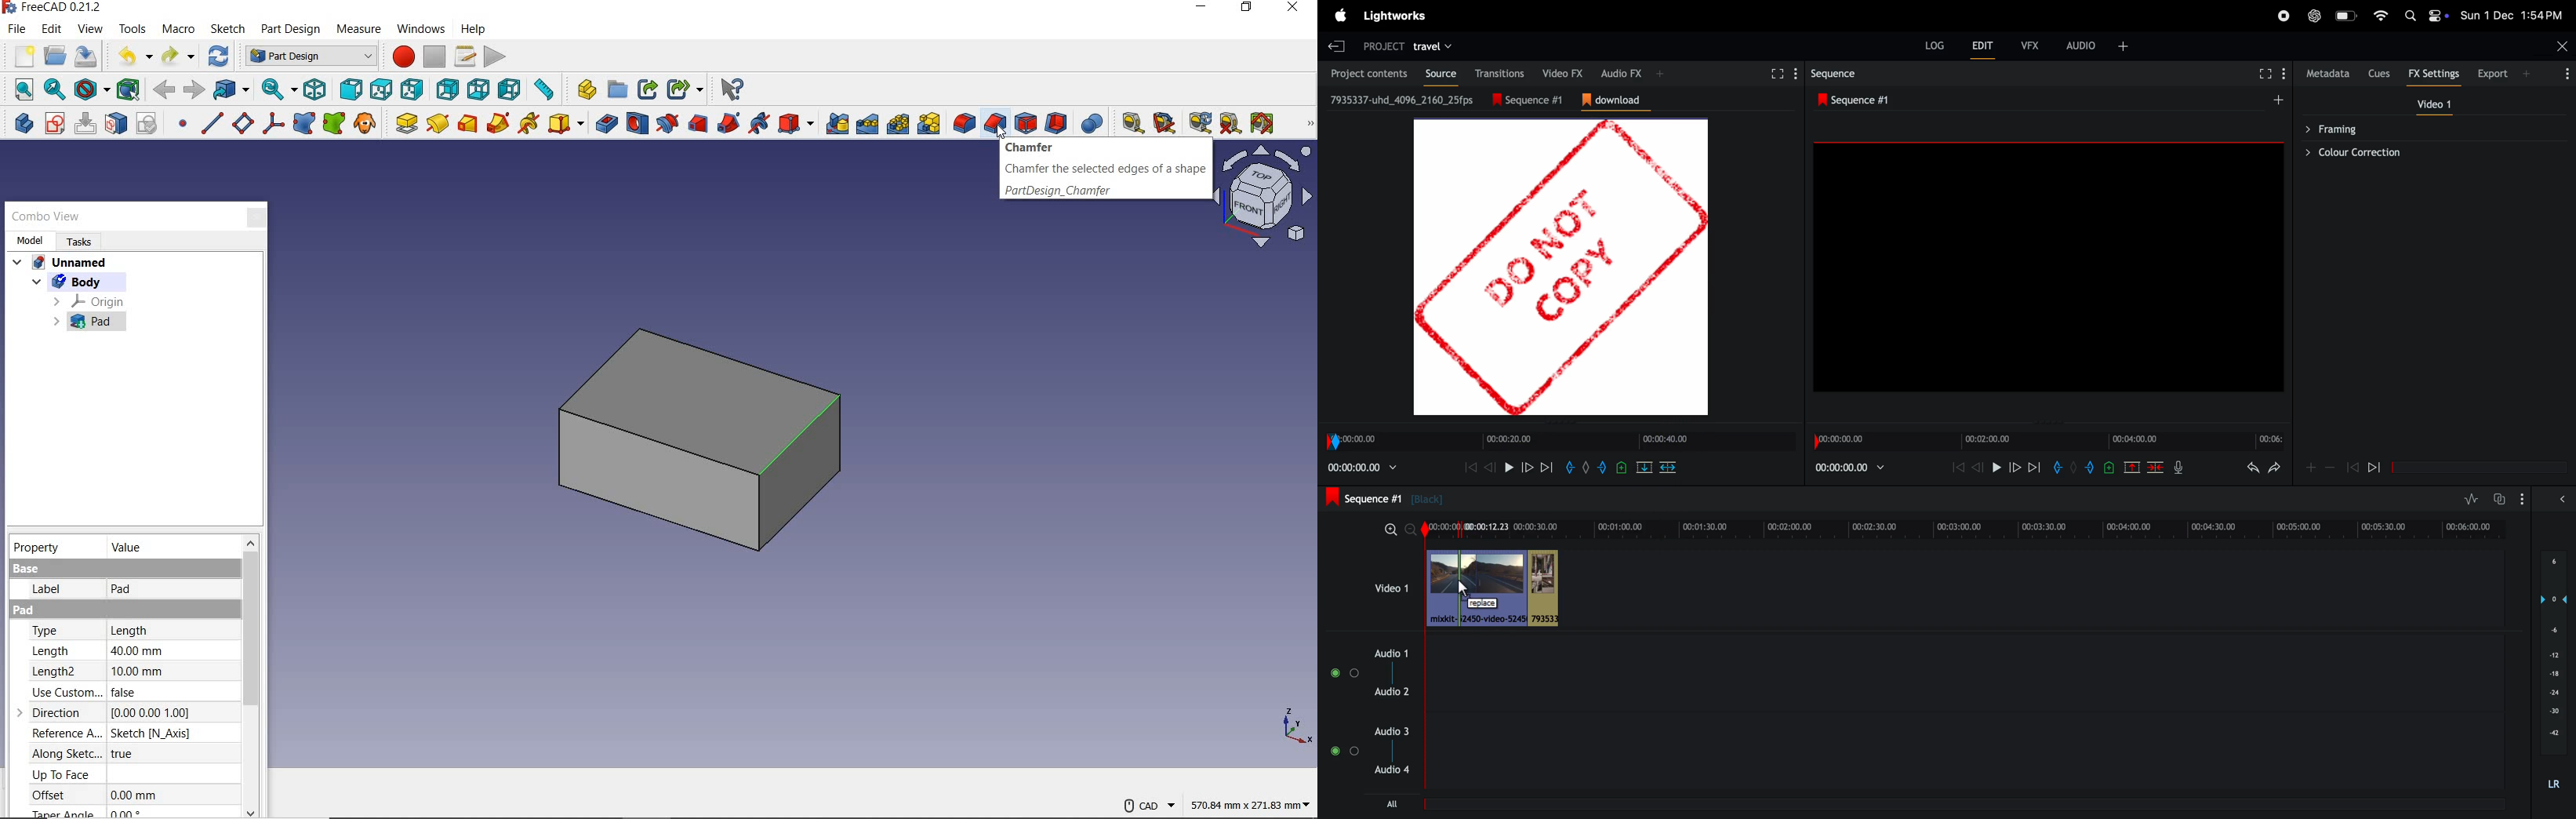 The height and width of the screenshot is (840, 2576). I want to click on forward, so click(194, 90).